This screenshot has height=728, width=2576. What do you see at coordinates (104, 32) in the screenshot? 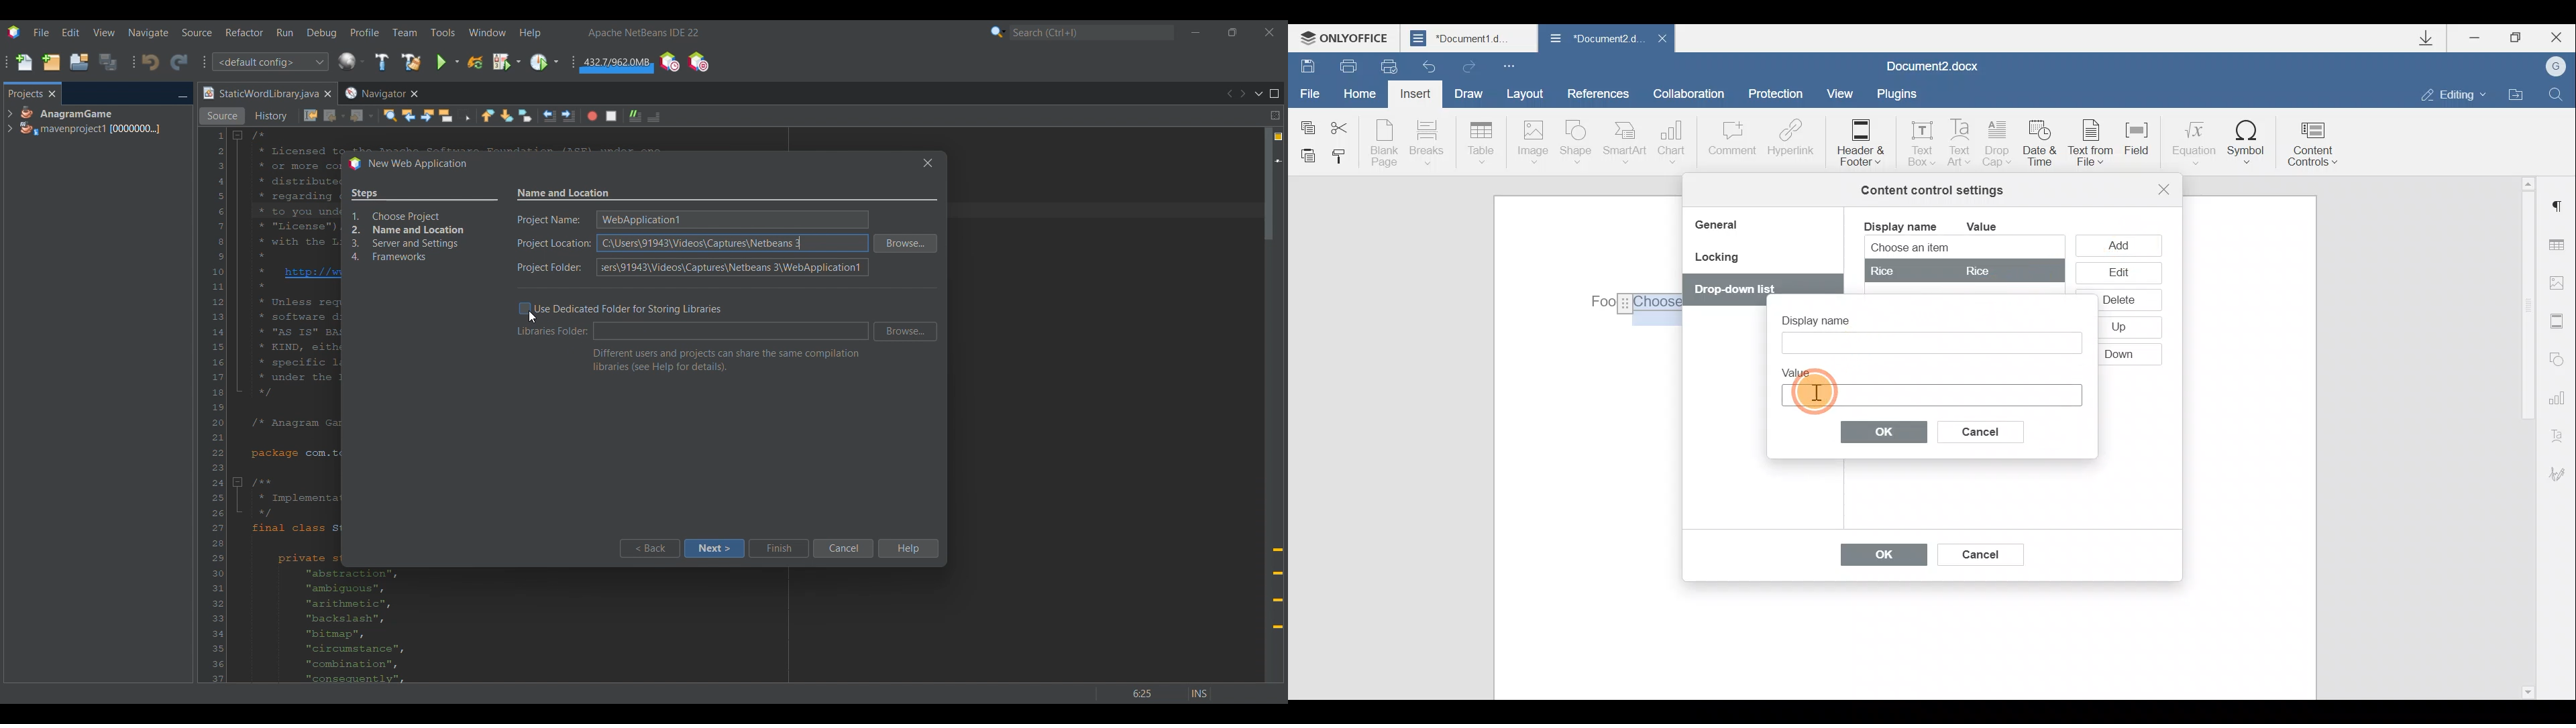
I see `View menu` at bounding box center [104, 32].